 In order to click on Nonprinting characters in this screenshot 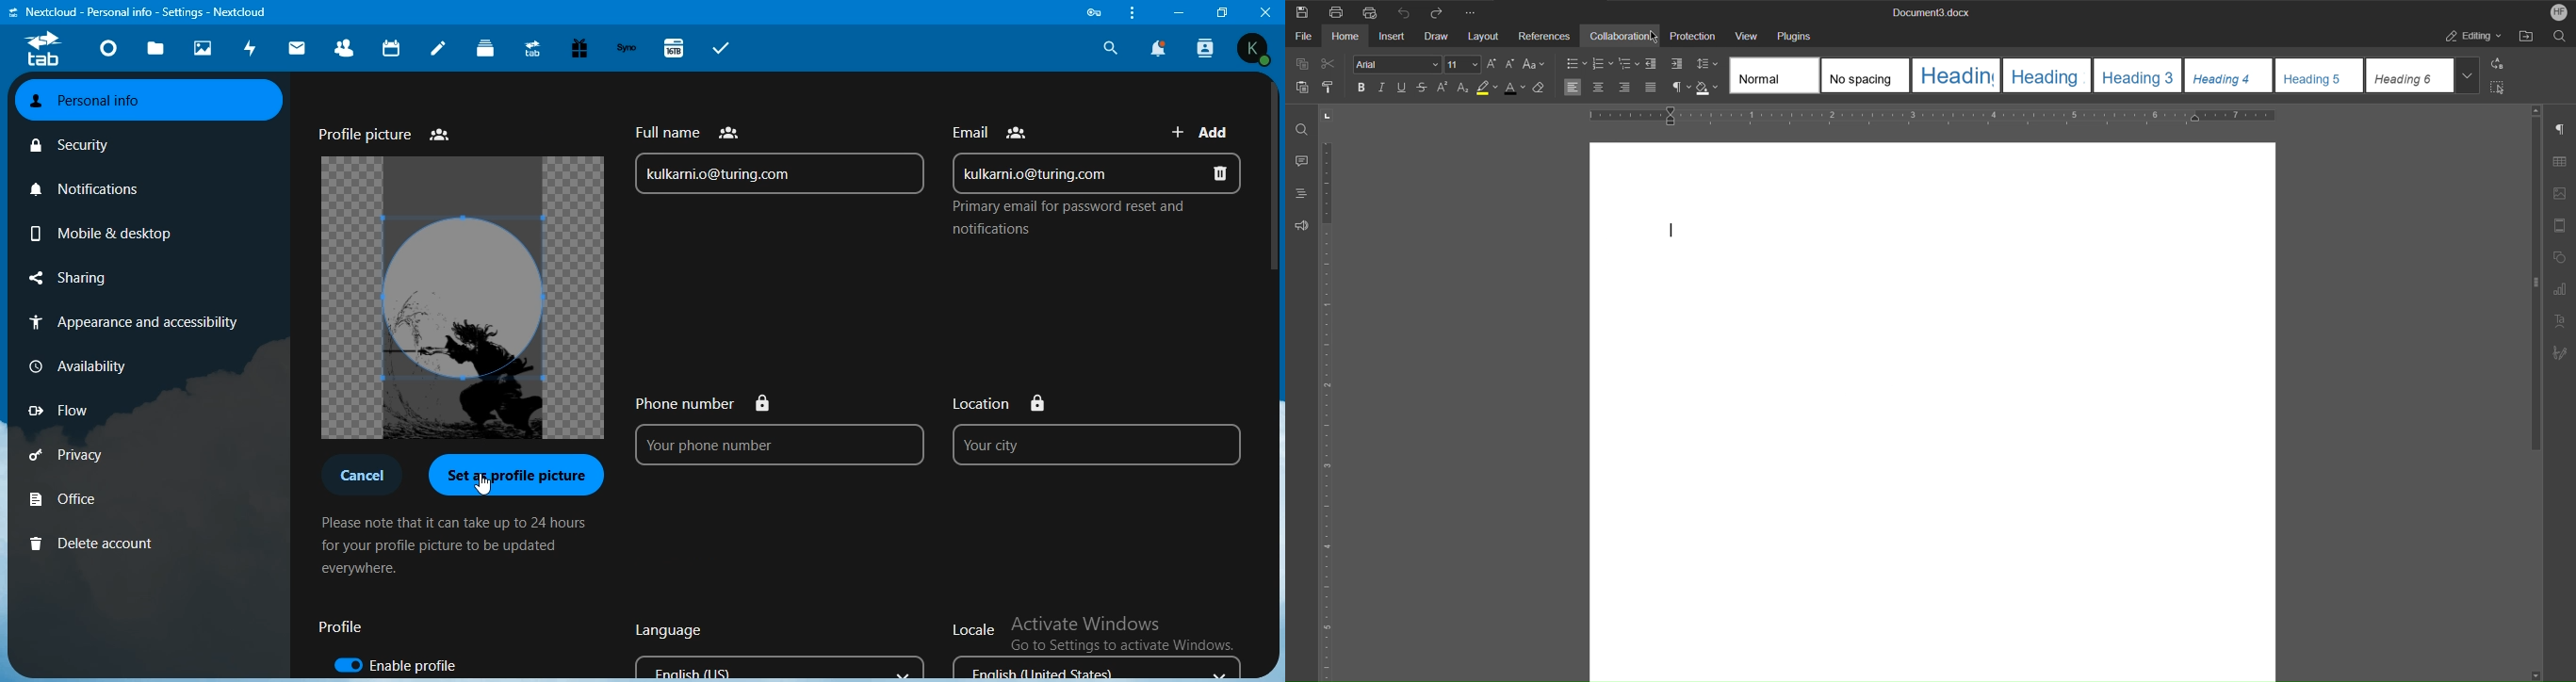, I will do `click(1682, 87)`.